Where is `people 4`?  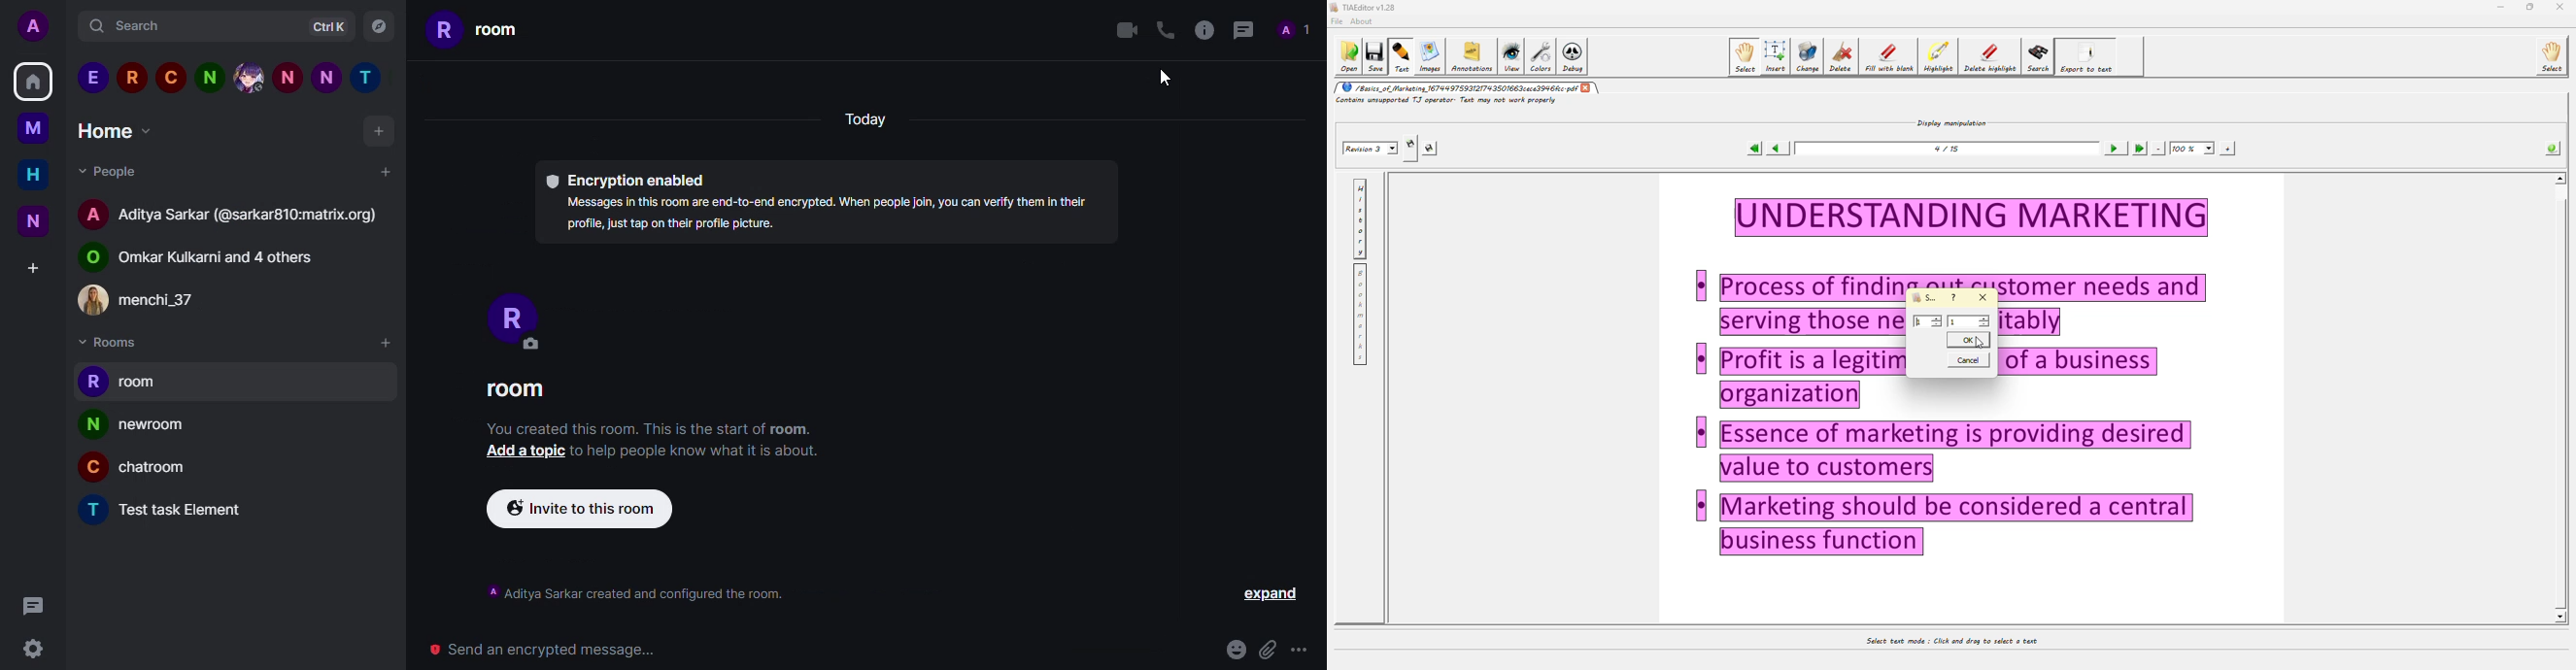 people 4 is located at coordinates (209, 77).